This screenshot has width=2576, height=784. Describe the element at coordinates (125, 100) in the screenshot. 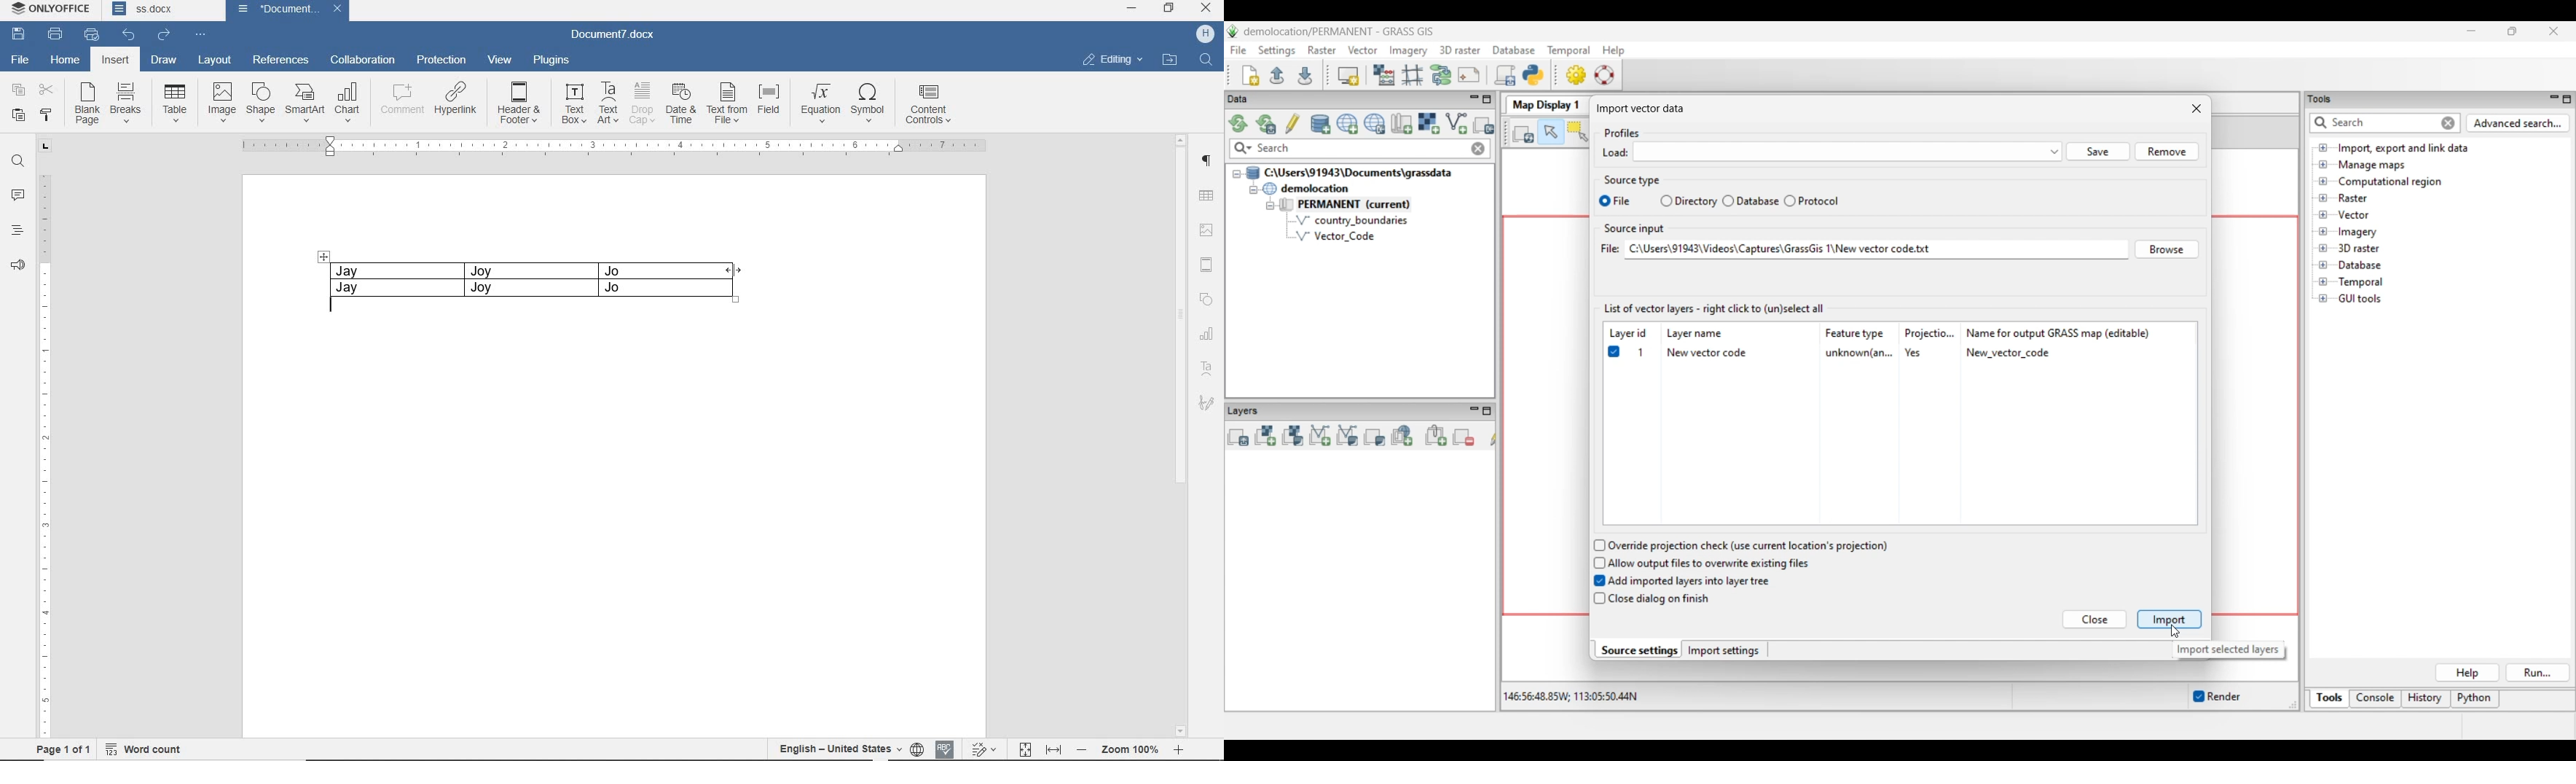

I see `BREAKS` at that location.